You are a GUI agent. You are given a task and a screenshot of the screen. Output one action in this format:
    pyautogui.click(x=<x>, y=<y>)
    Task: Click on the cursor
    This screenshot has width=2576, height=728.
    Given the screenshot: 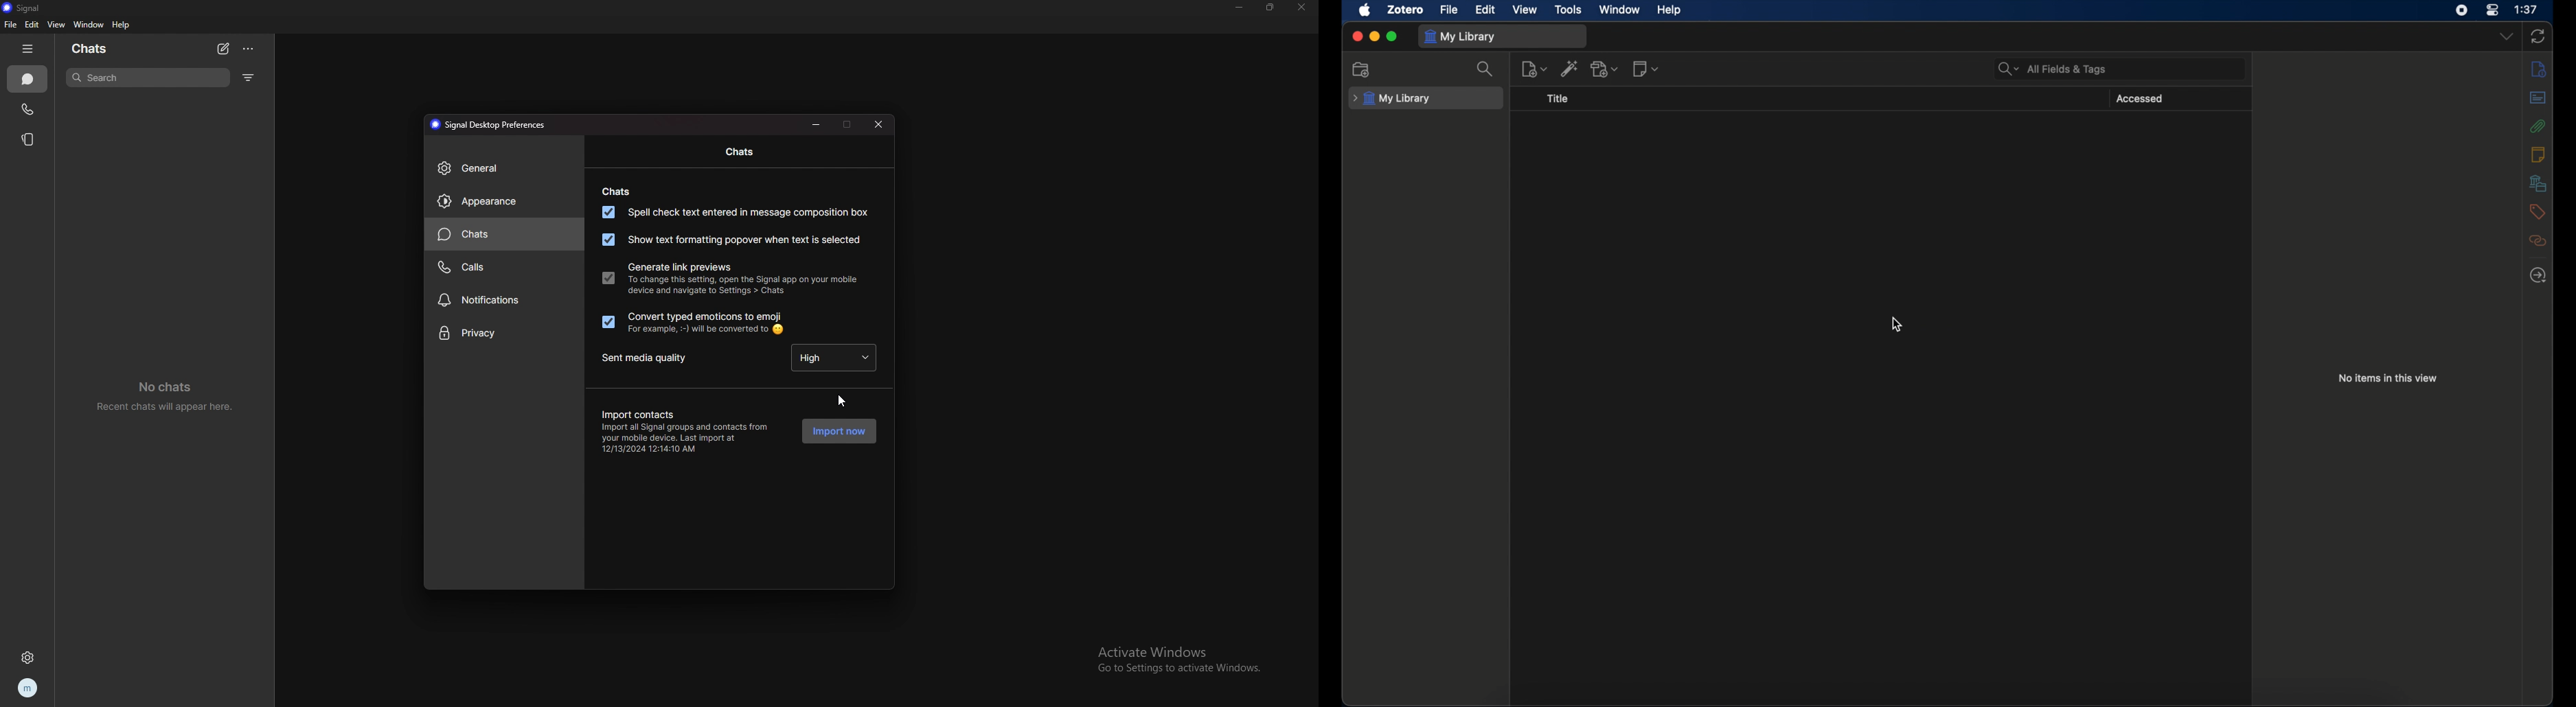 What is the action you would take?
    pyautogui.click(x=1897, y=324)
    